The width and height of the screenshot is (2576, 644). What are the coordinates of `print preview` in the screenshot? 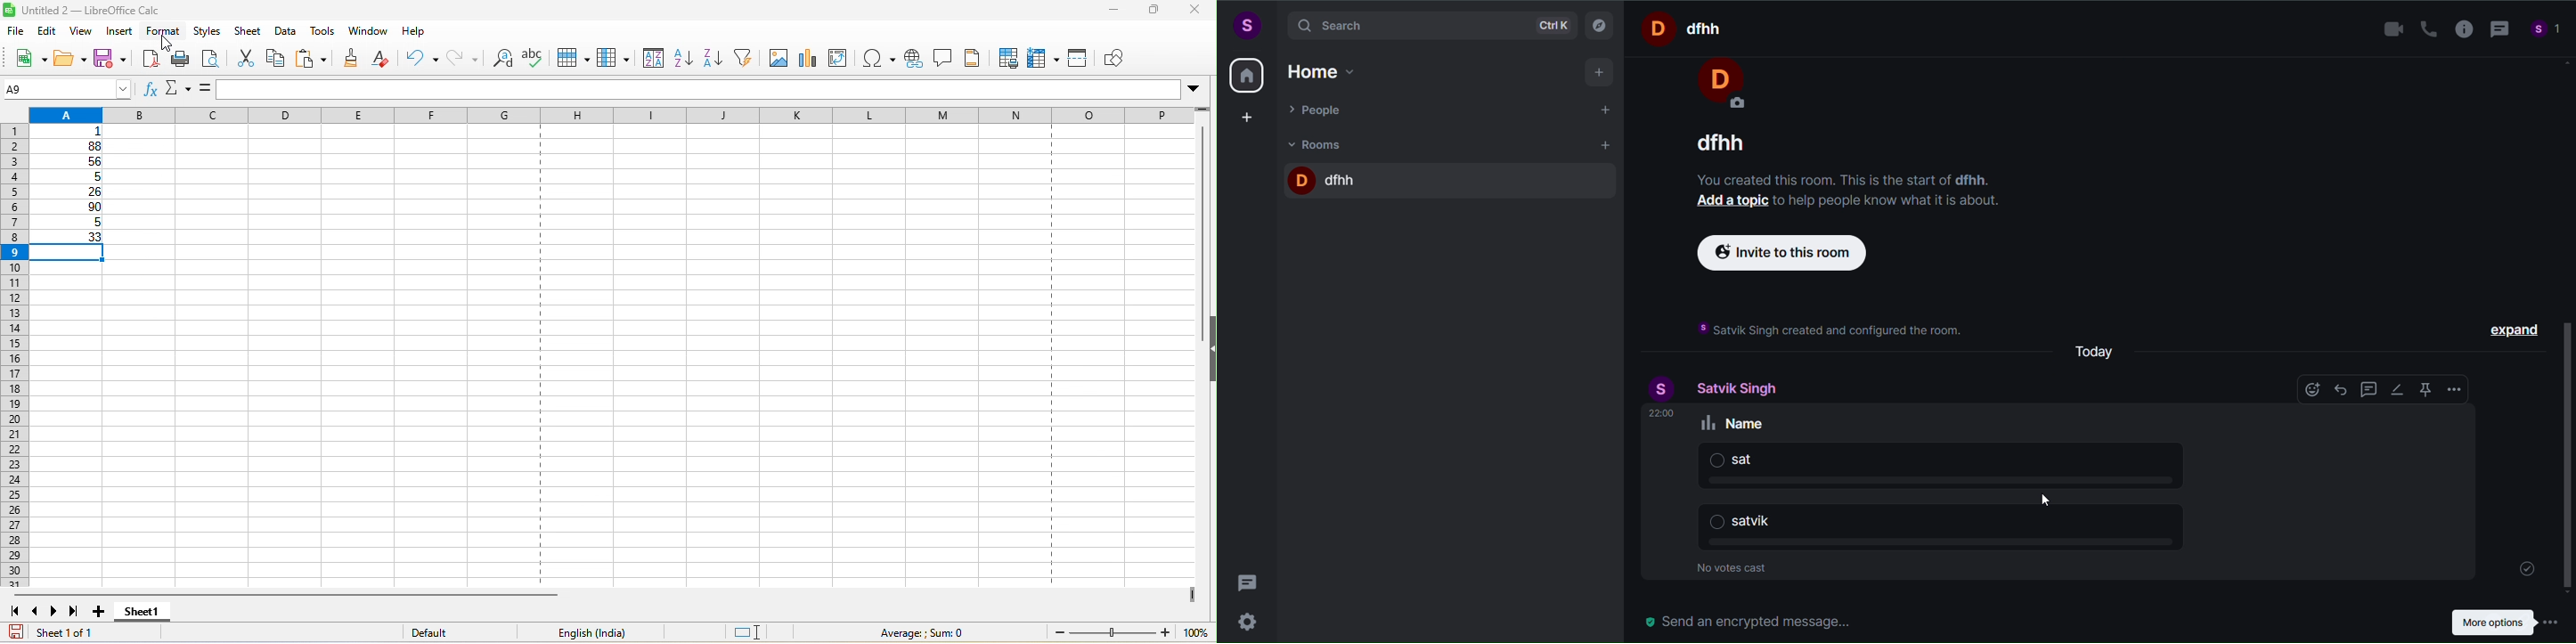 It's located at (216, 60).